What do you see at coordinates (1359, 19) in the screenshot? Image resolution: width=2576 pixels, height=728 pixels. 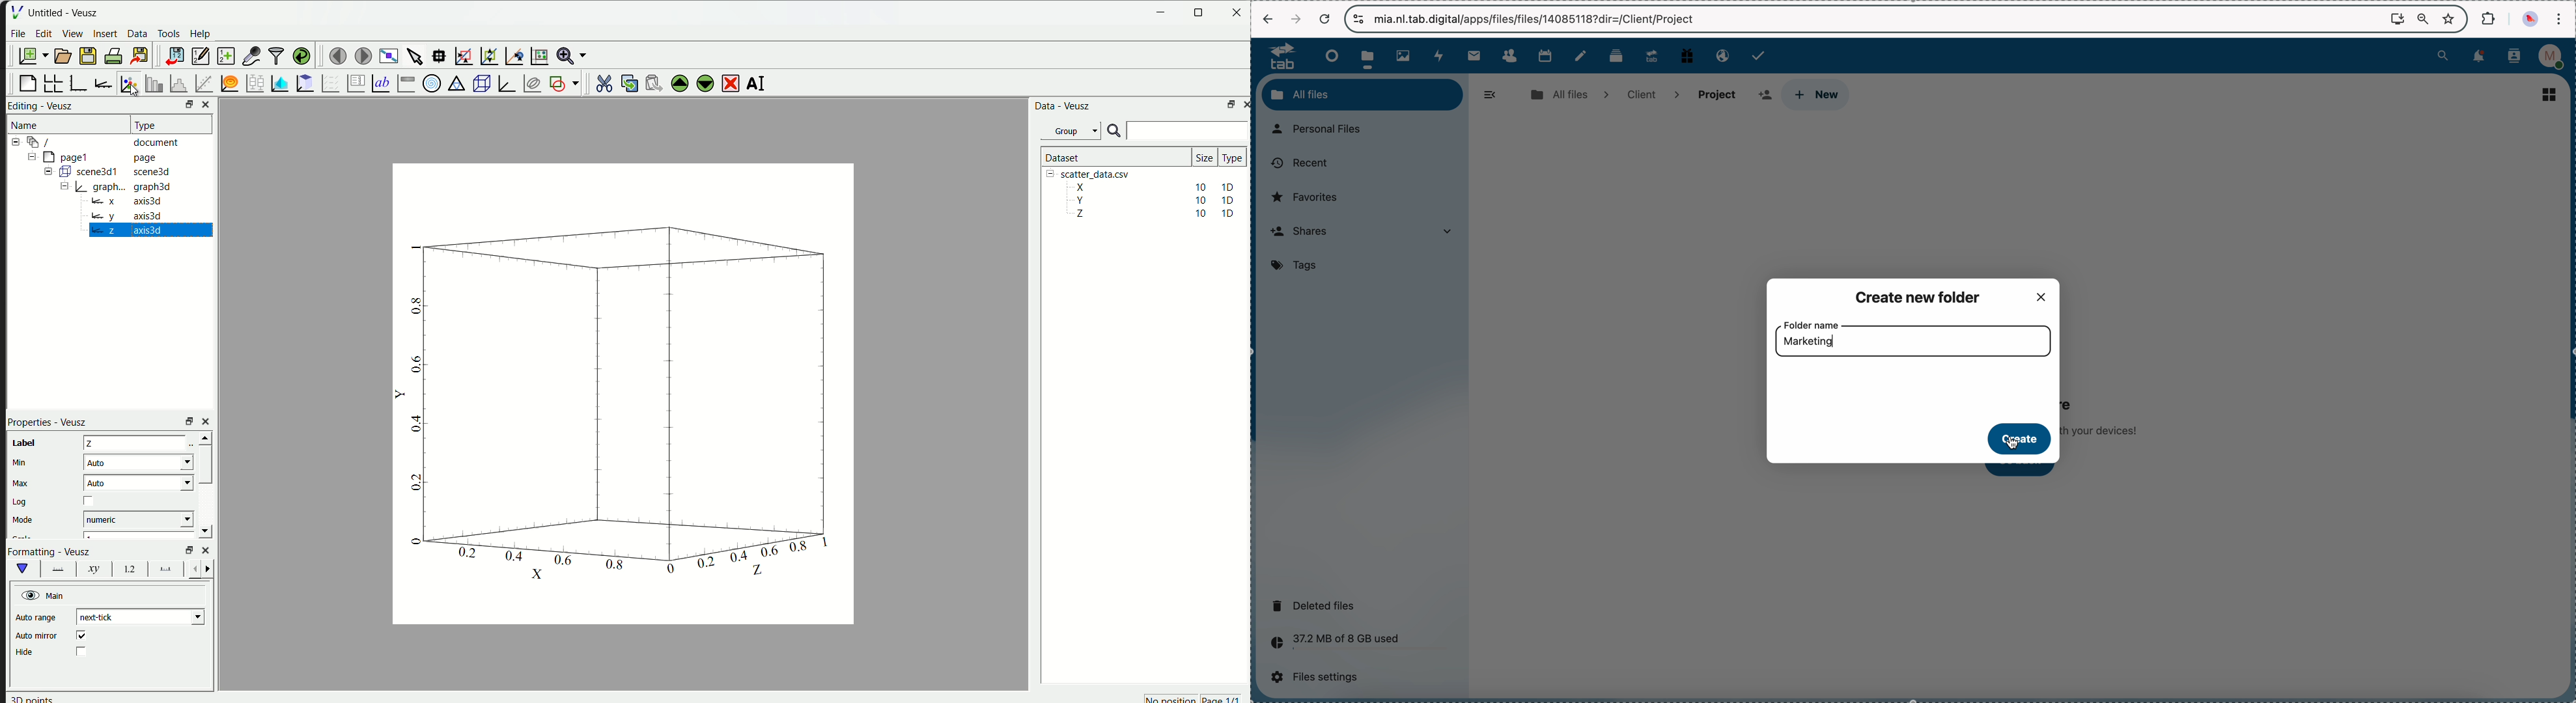 I see `controls` at bounding box center [1359, 19].